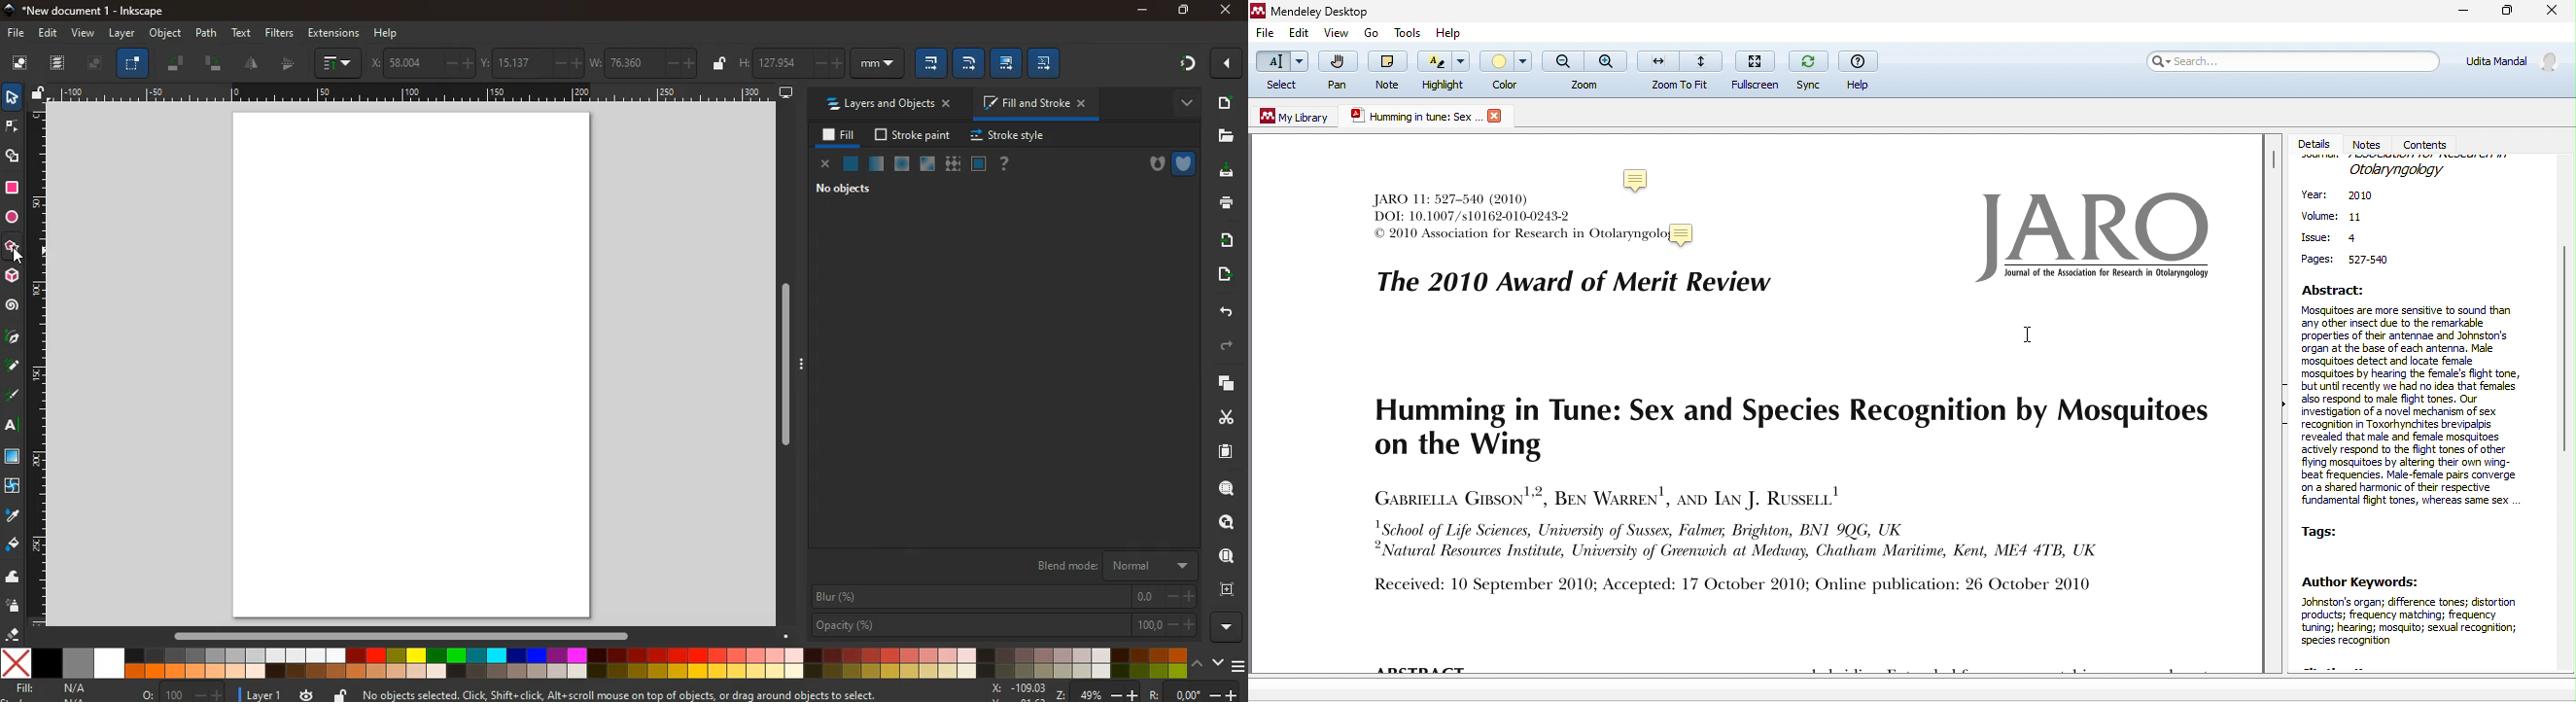  I want to click on details, so click(2315, 144).